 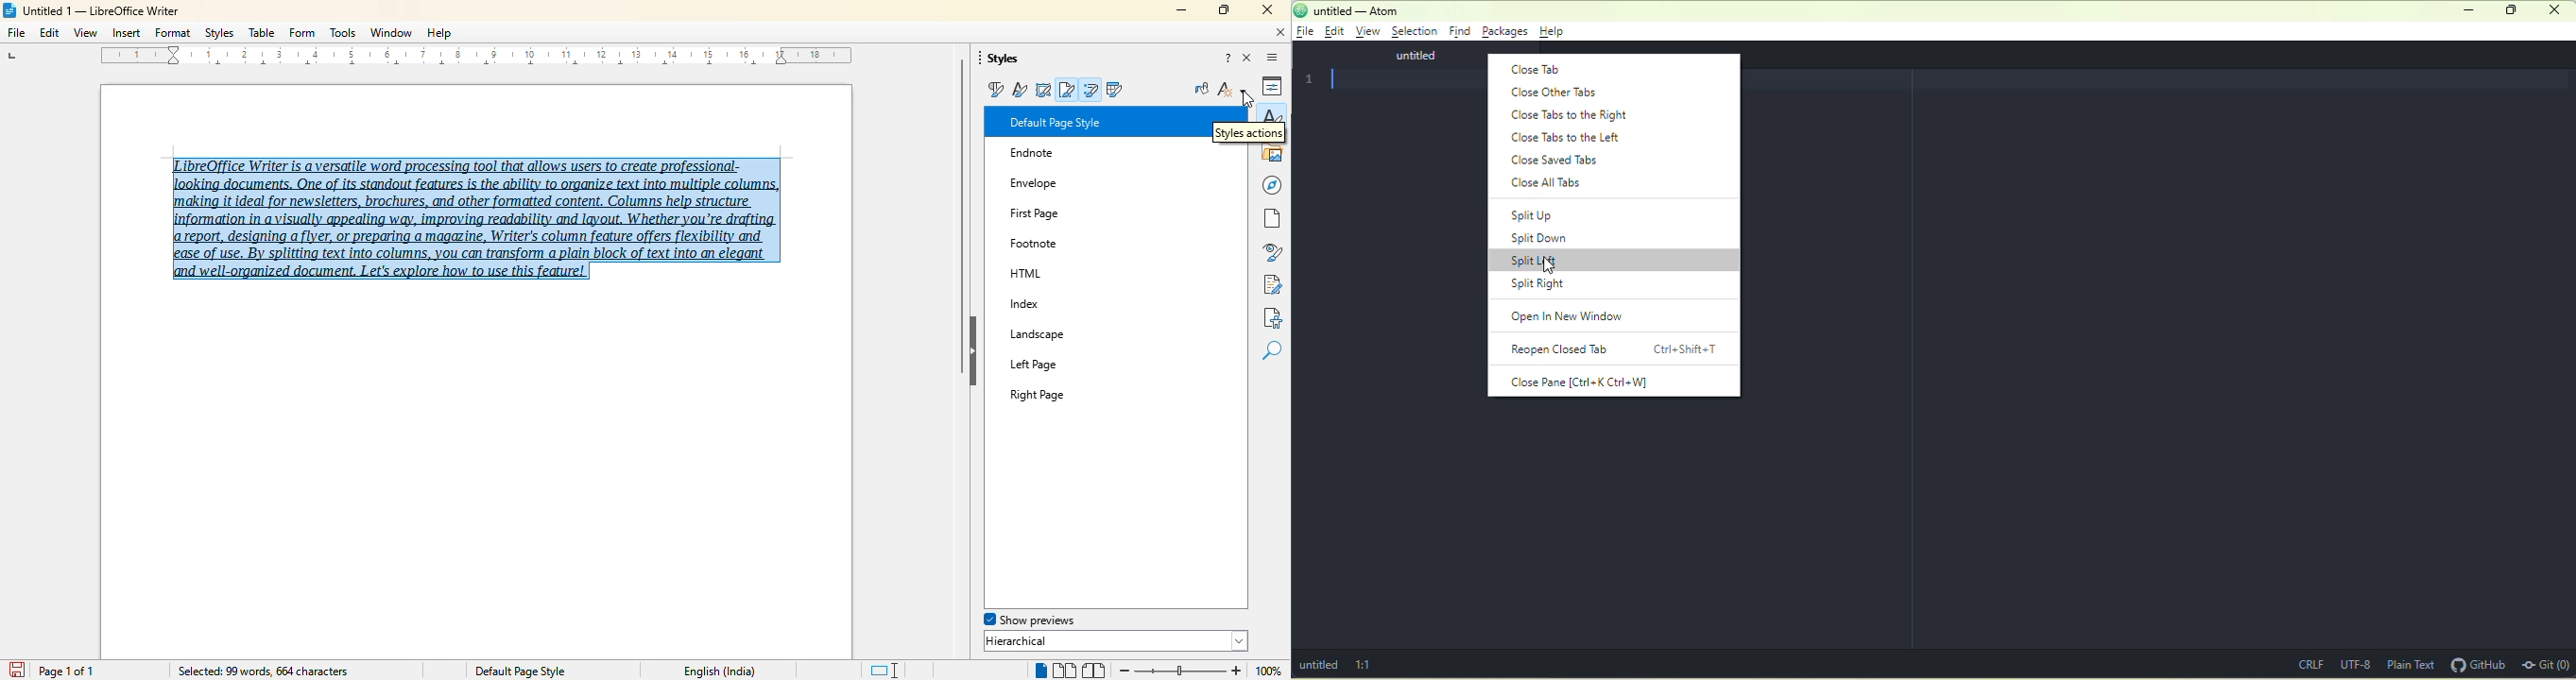 What do you see at coordinates (1089, 122) in the screenshot?
I see `Default Paragraph Style` at bounding box center [1089, 122].